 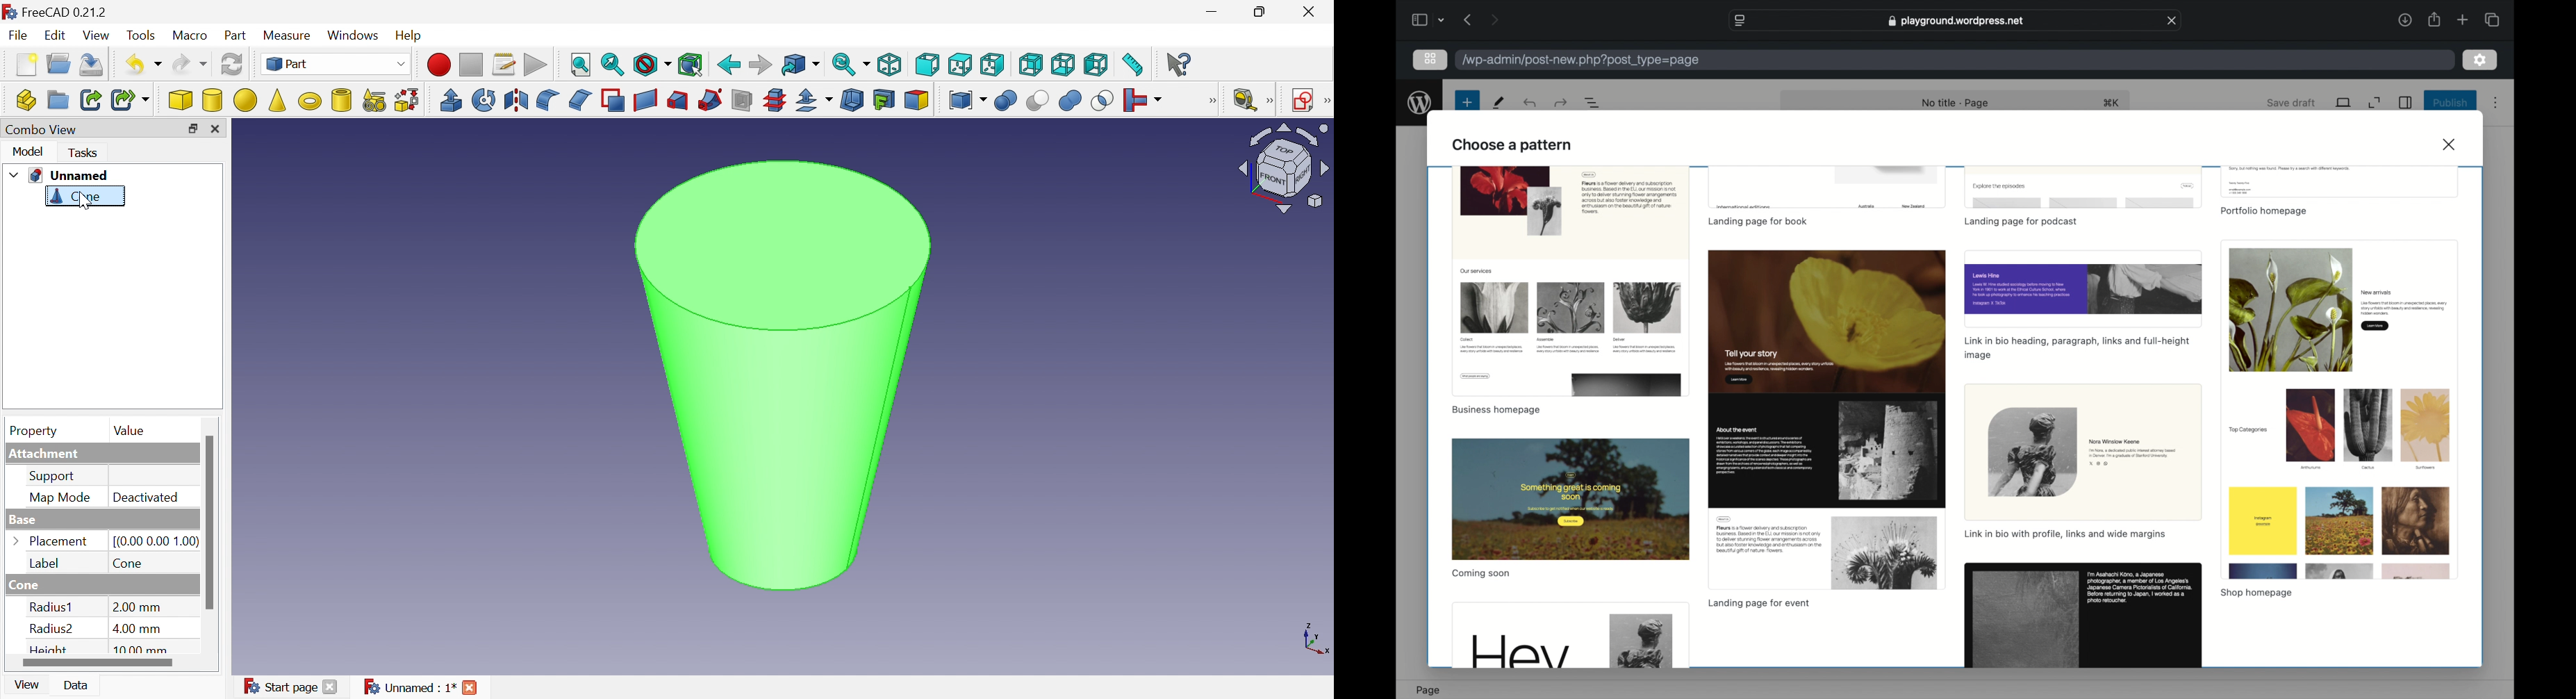 I want to click on Bottom, so click(x=1064, y=65).